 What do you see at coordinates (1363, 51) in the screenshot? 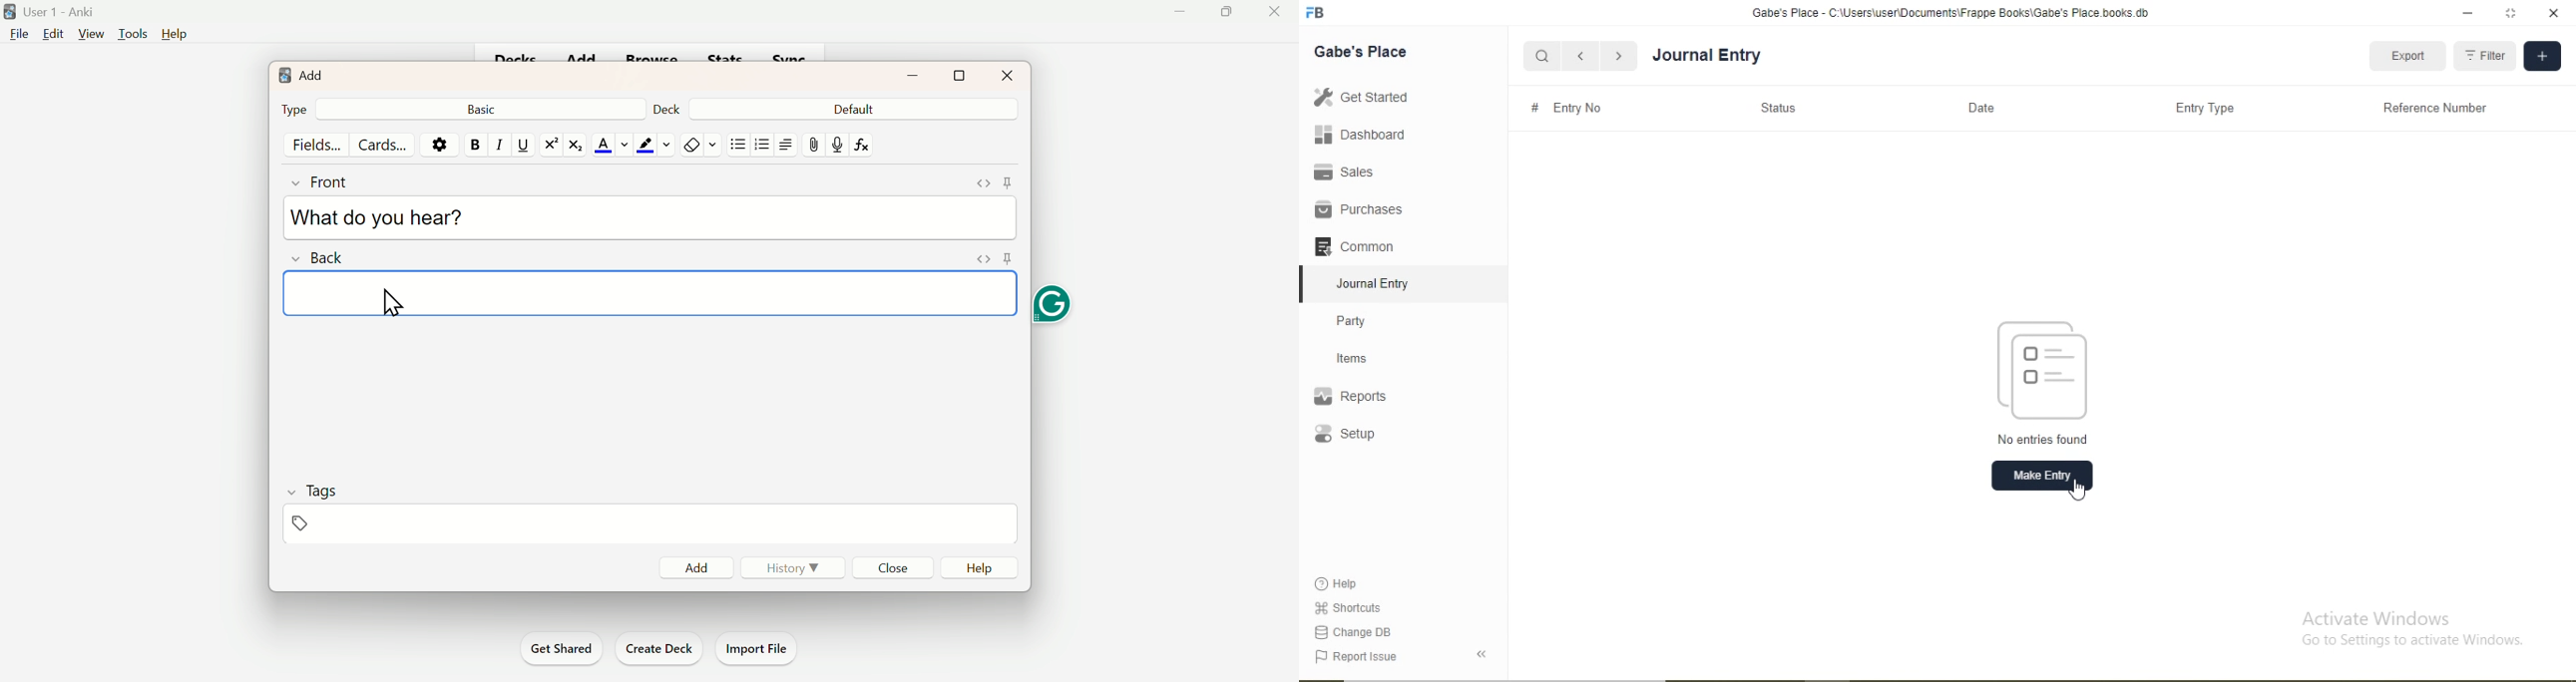
I see `Gabe's Place` at bounding box center [1363, 51].